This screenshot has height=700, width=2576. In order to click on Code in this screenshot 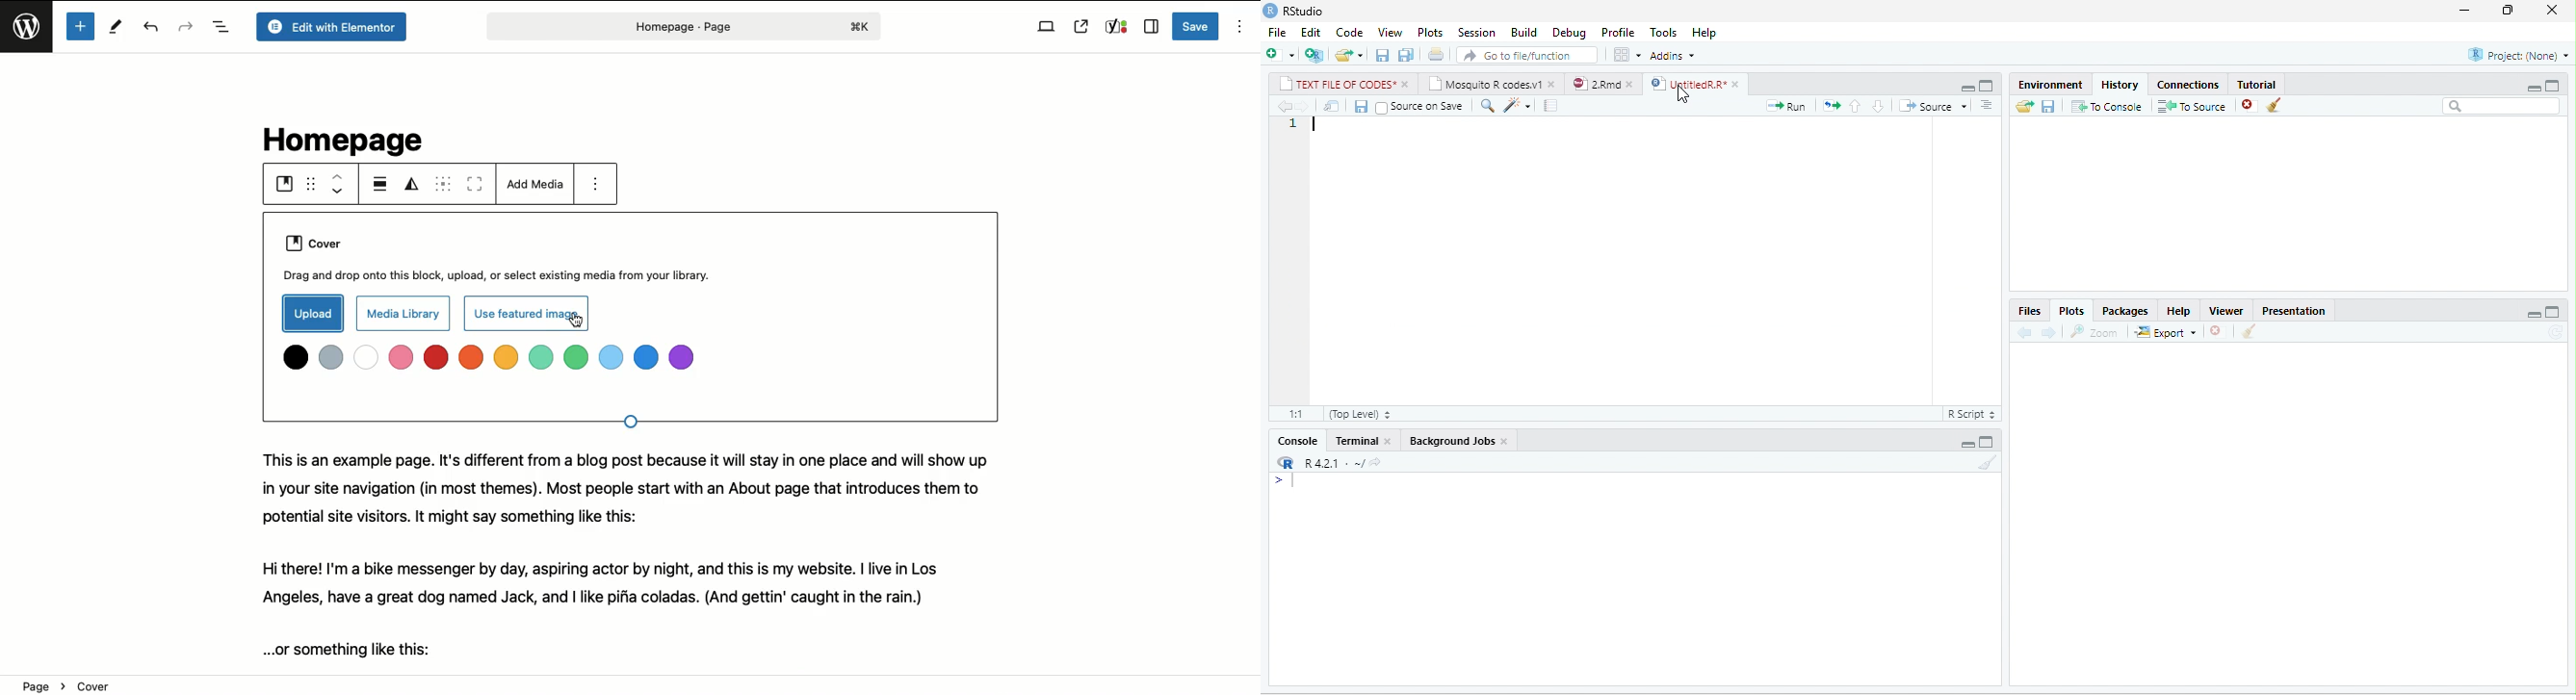, I will do `click(1349, 33)`.